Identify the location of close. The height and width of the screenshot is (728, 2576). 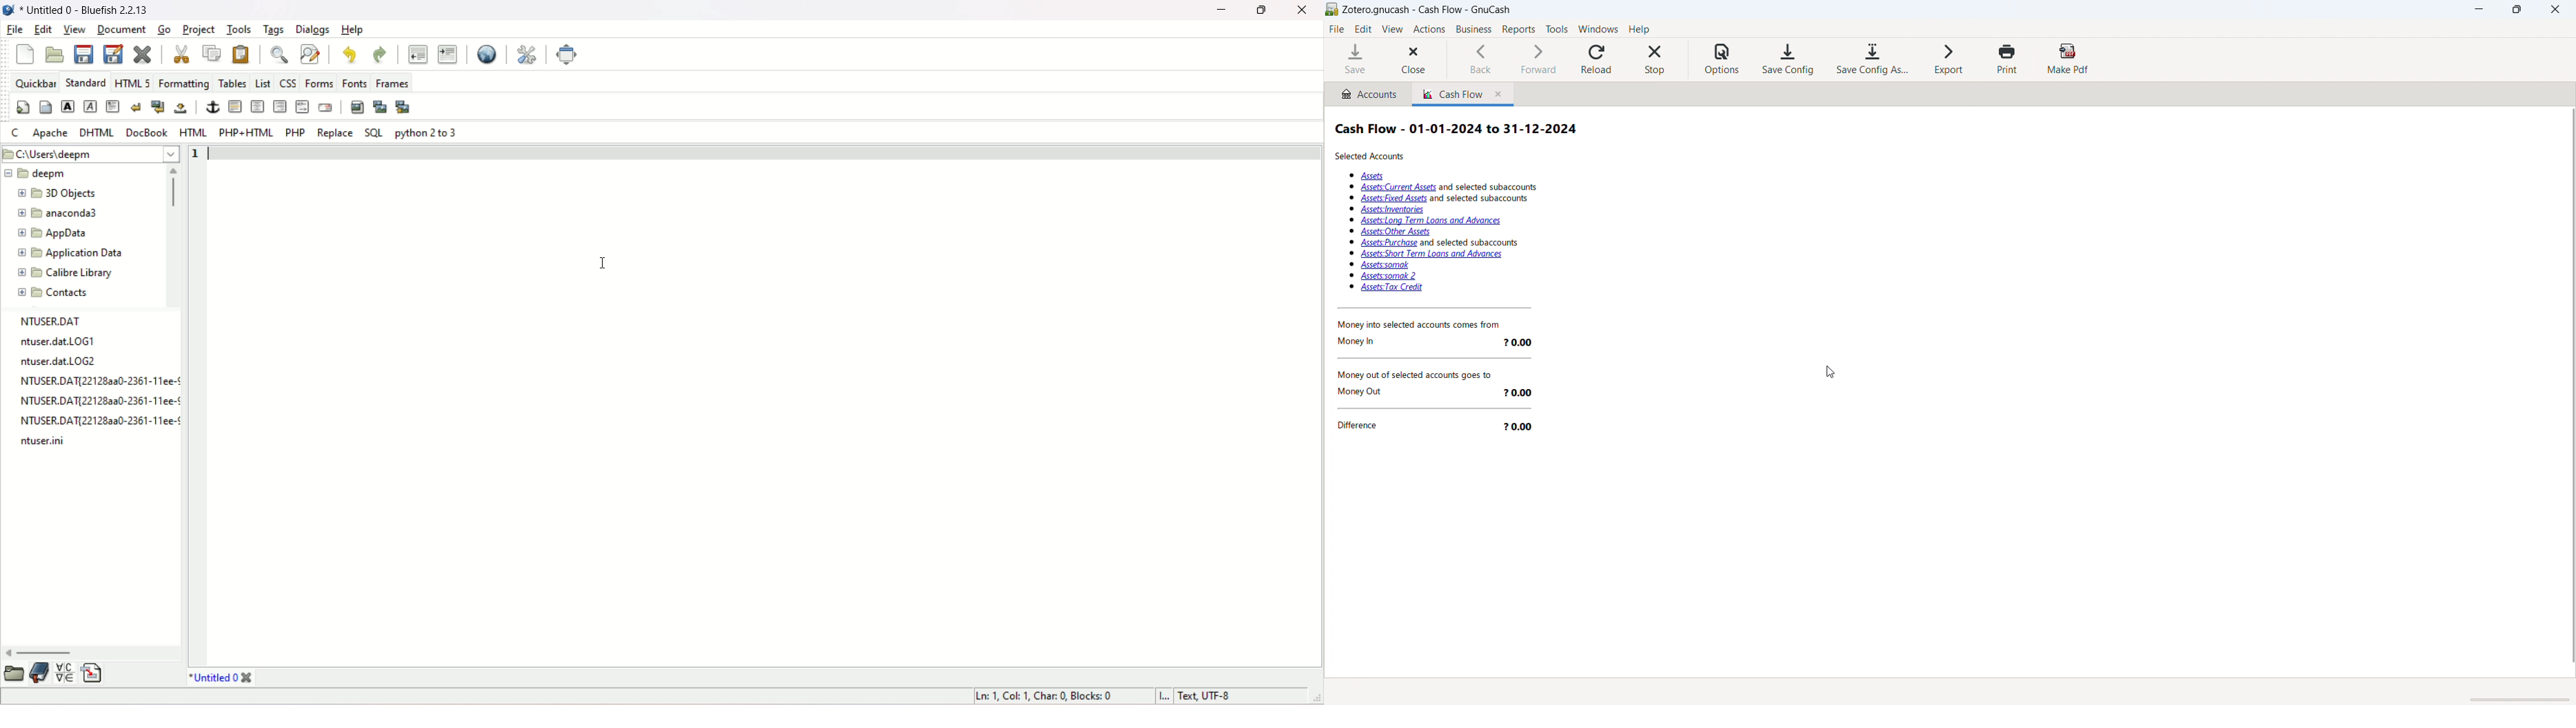
(247, 676).